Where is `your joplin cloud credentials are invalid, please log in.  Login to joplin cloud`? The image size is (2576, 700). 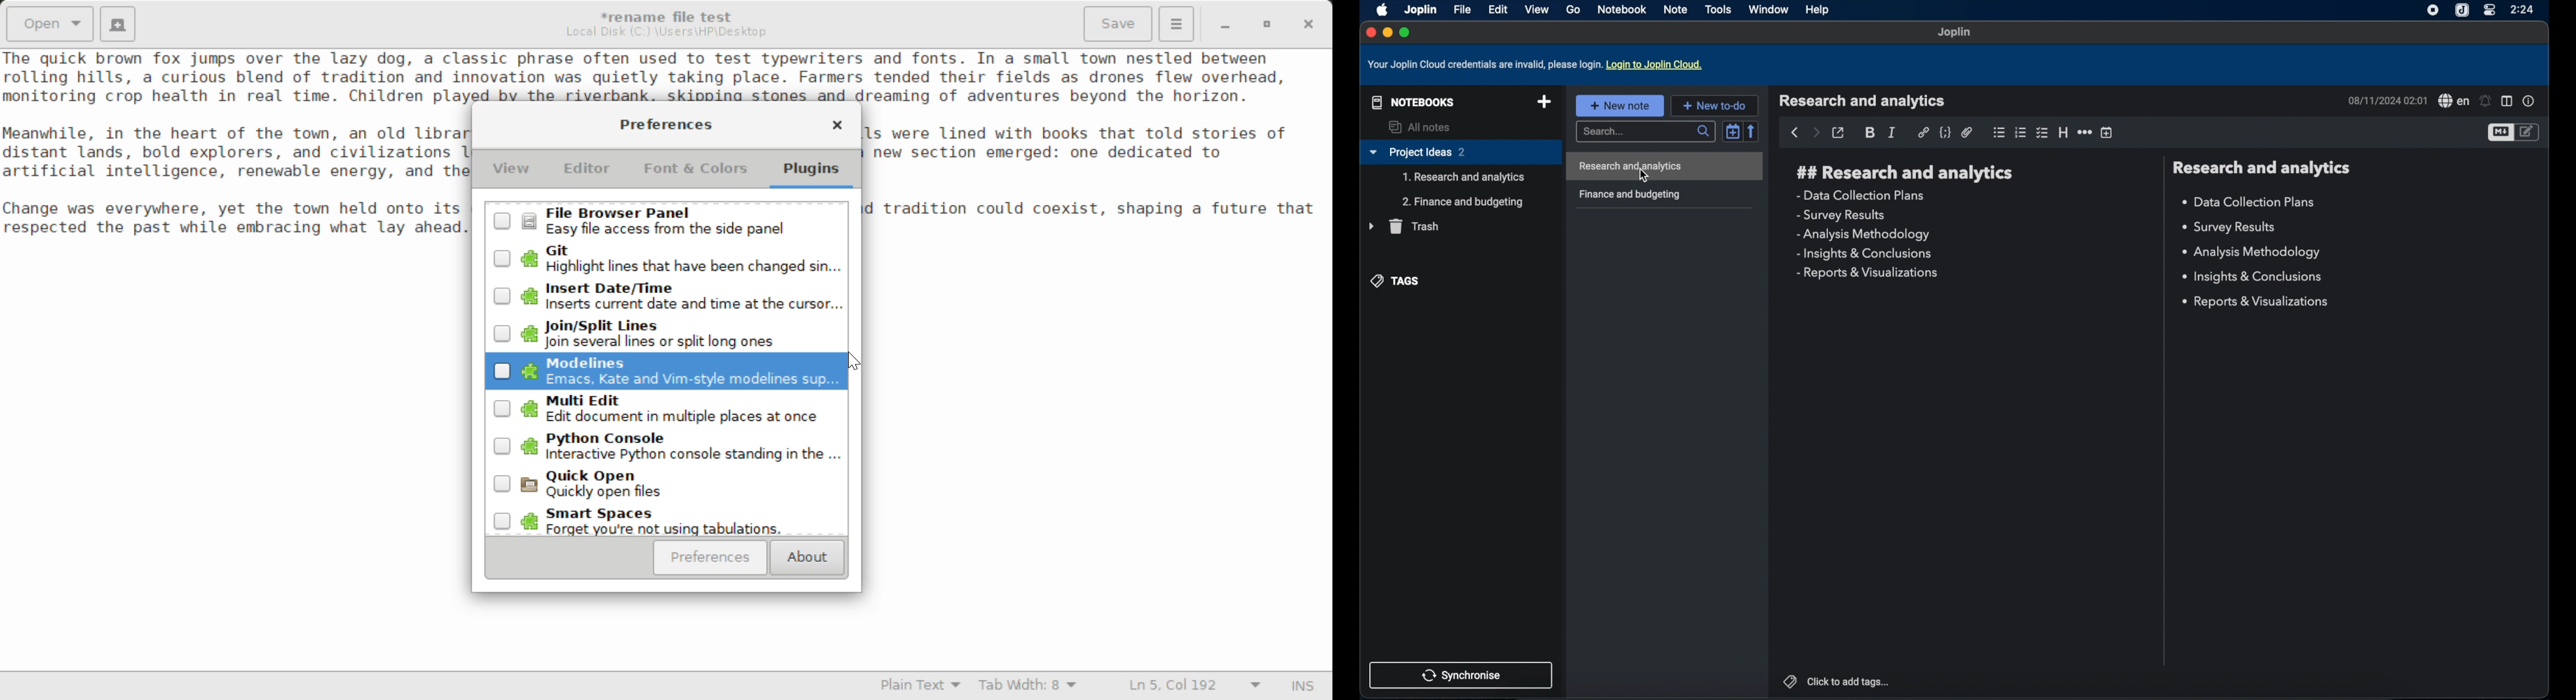
your joplin cloud credentials are invalid, please log in.  Login to joplin cloud is located at coordinates (1538, 65).